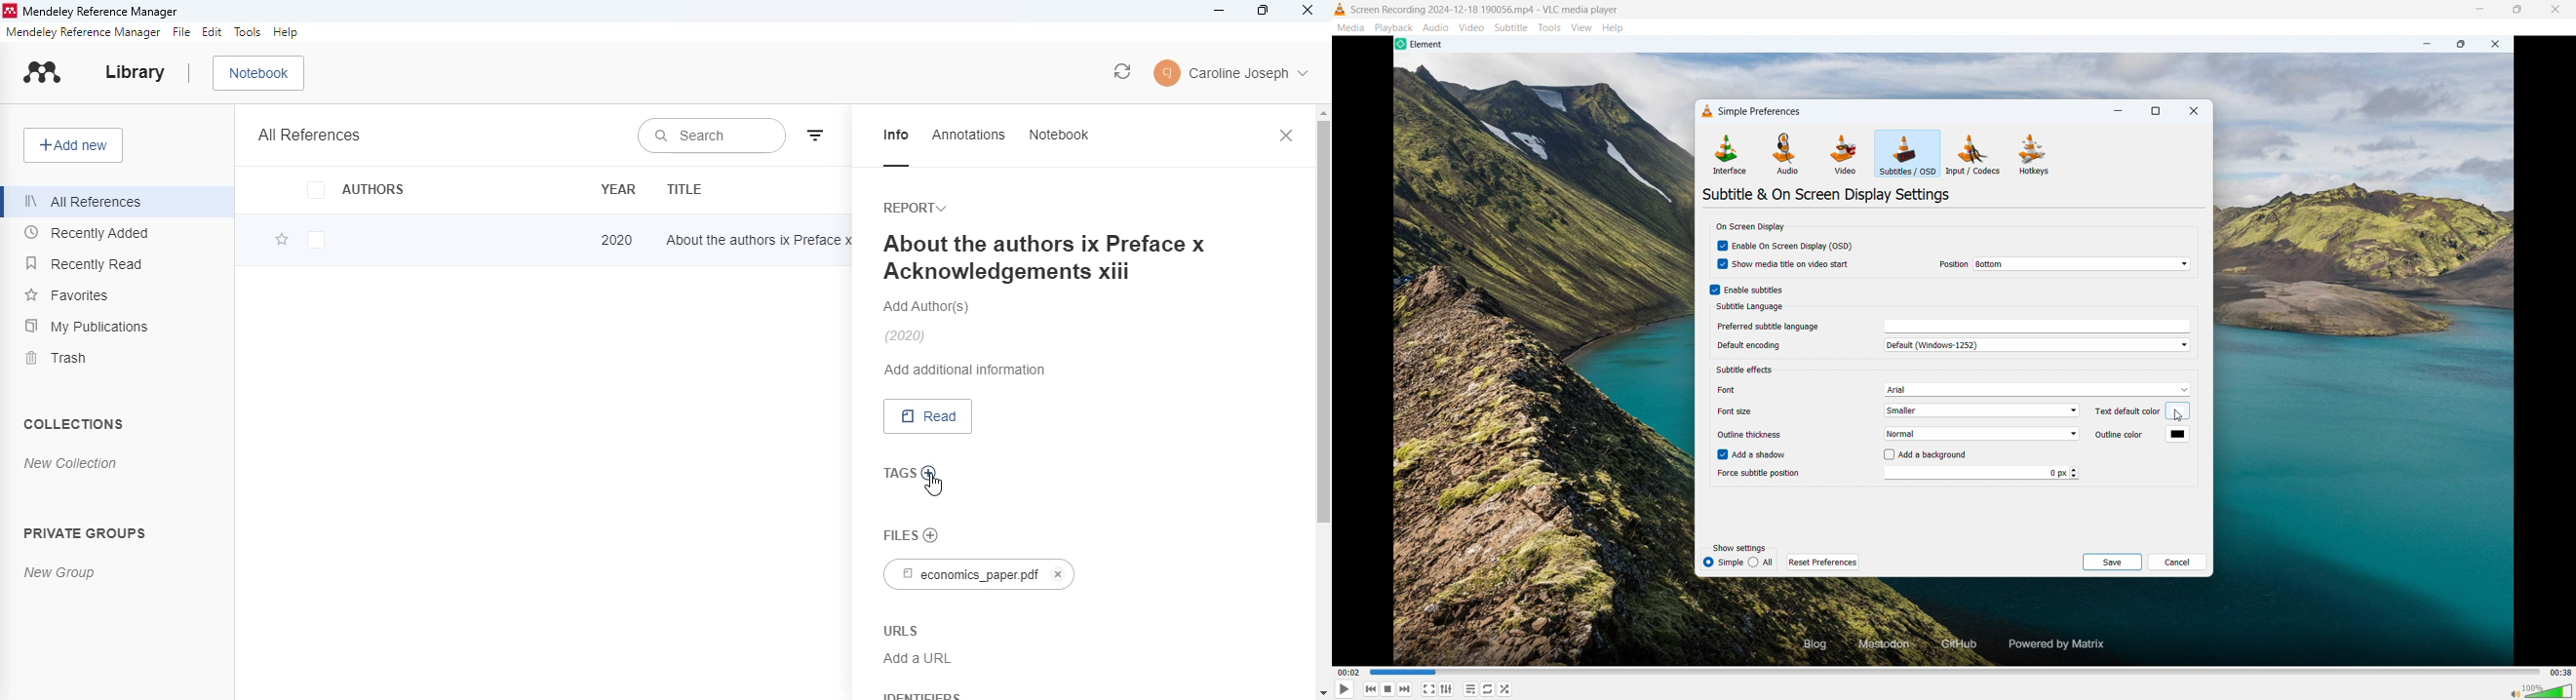  What do you see at coordinates (66, 293) in the screenshot?
I see `favorites` at bounding box center [66, 293].